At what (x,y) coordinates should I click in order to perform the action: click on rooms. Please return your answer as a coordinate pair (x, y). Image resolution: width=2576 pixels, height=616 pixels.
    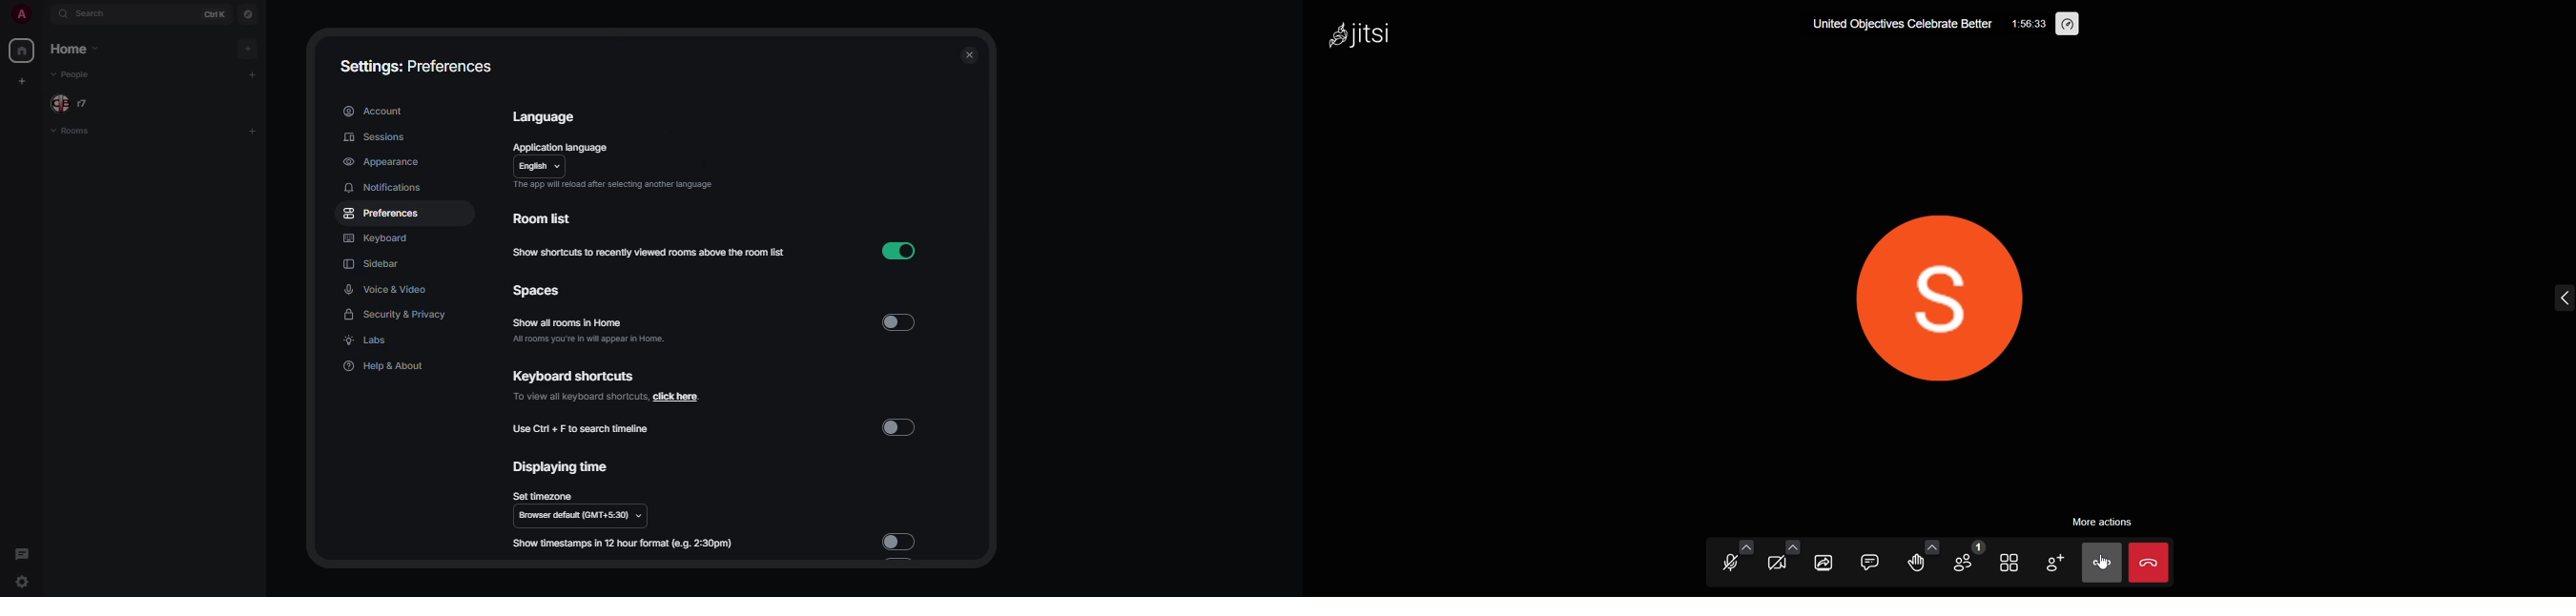
    Looking at the image, I should click on (78, 131).